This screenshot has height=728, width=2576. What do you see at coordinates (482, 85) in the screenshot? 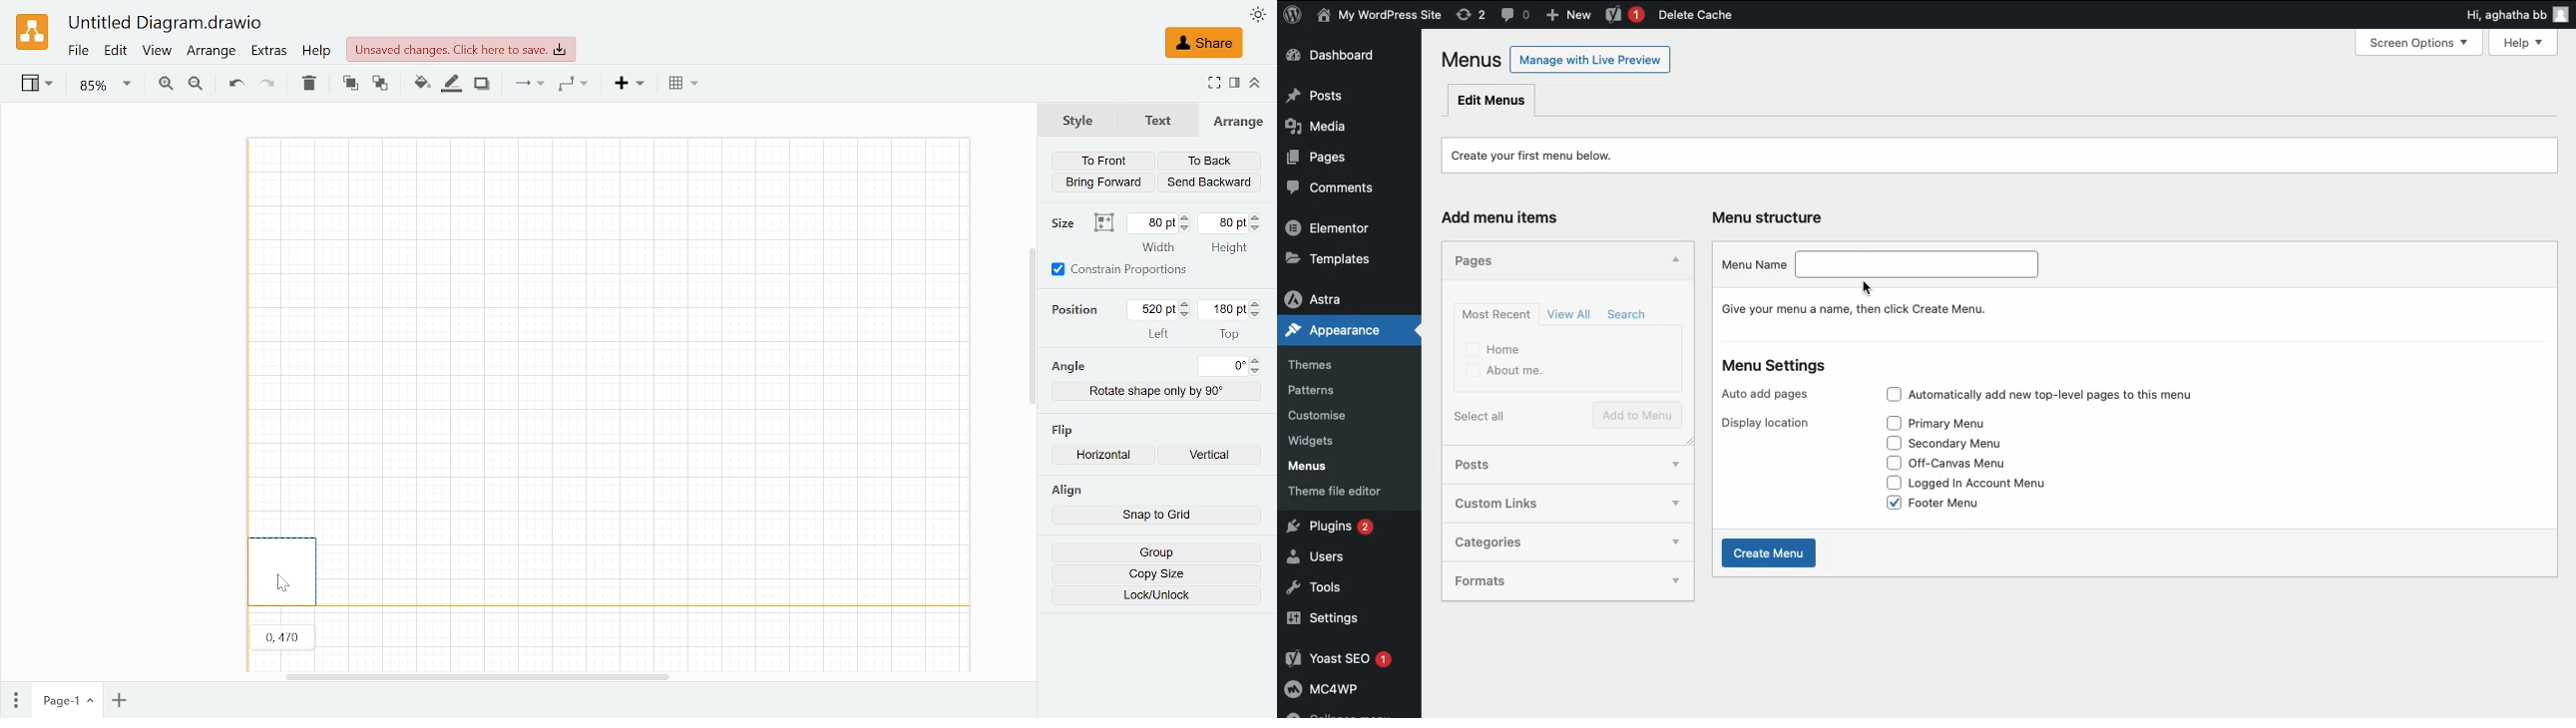
I see `Shadow` at bounding box center [482, 85].